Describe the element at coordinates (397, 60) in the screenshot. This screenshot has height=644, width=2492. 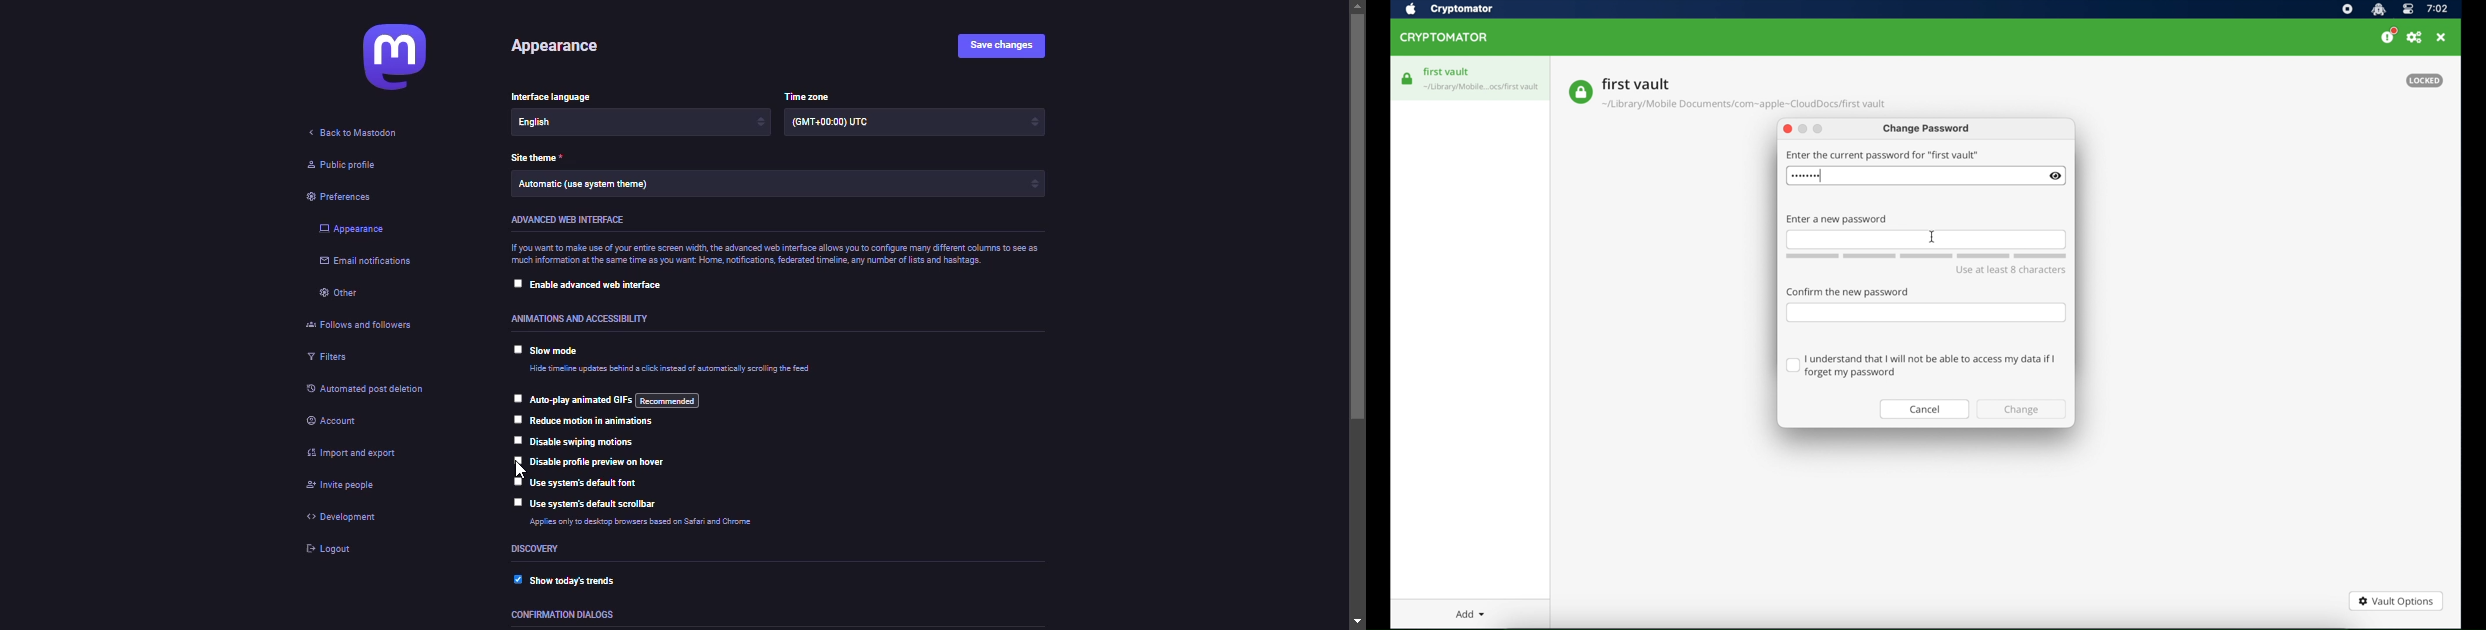
I see `mastodon` at that location.